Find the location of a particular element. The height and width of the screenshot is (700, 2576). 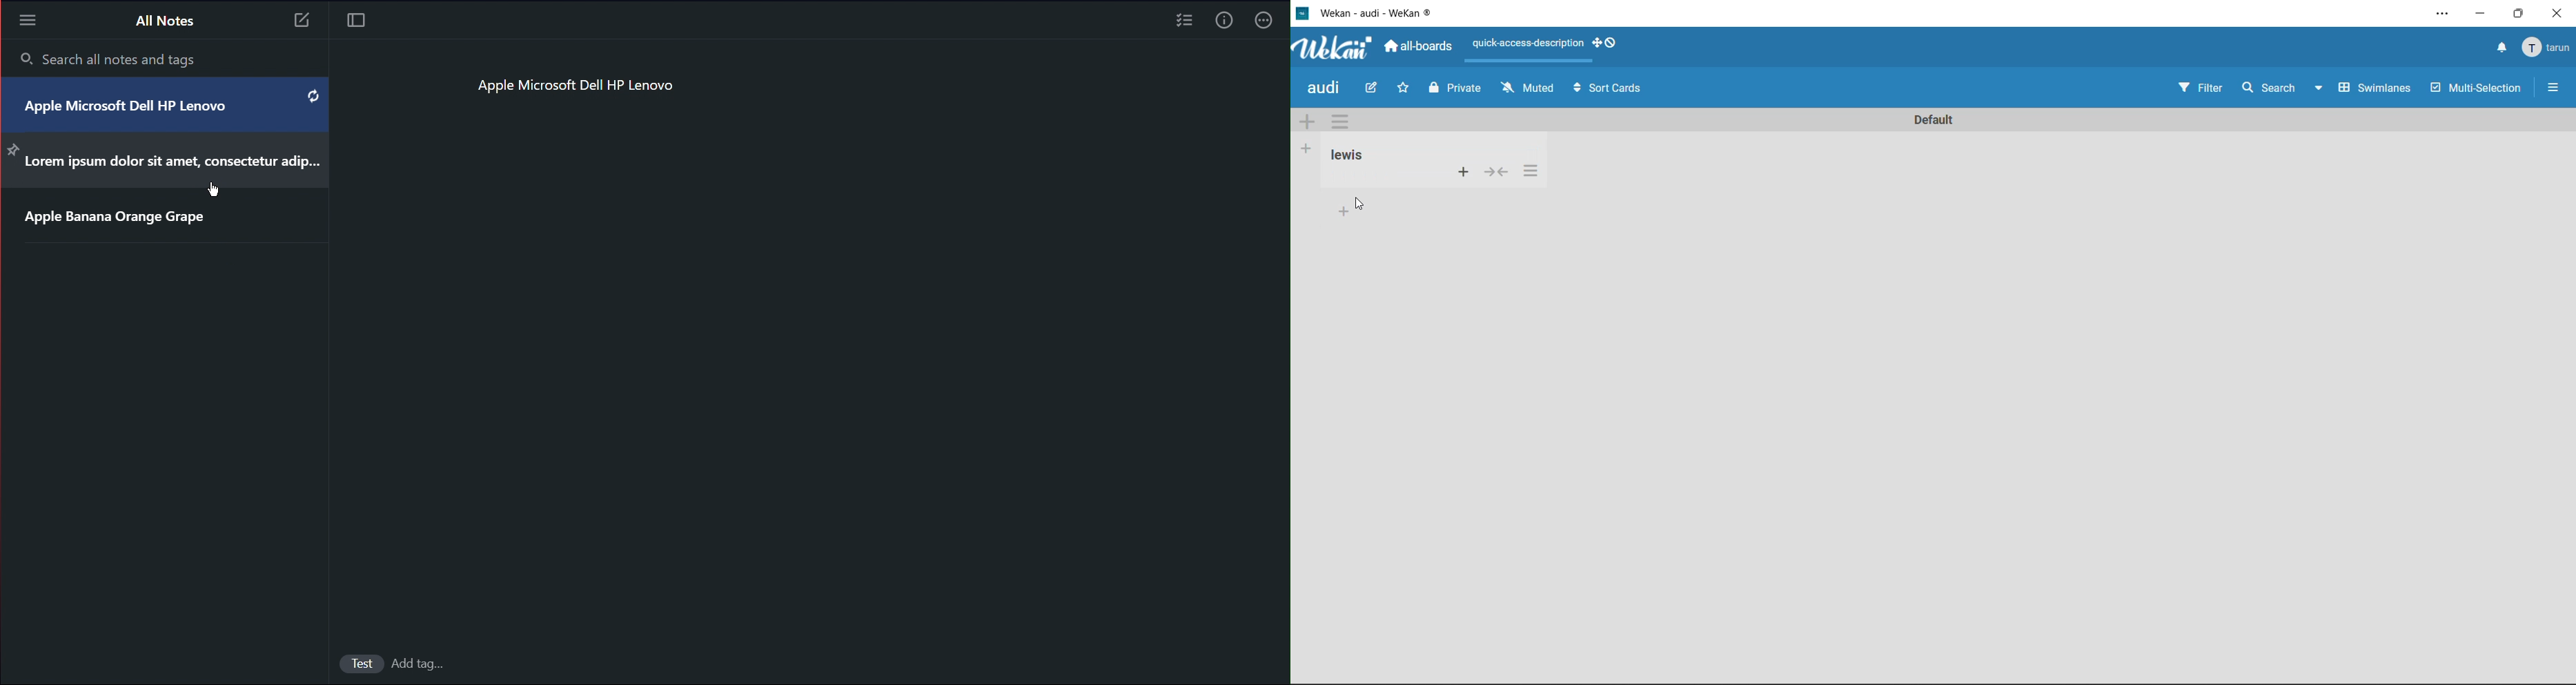

filter is located at coordinates (2197, 88).